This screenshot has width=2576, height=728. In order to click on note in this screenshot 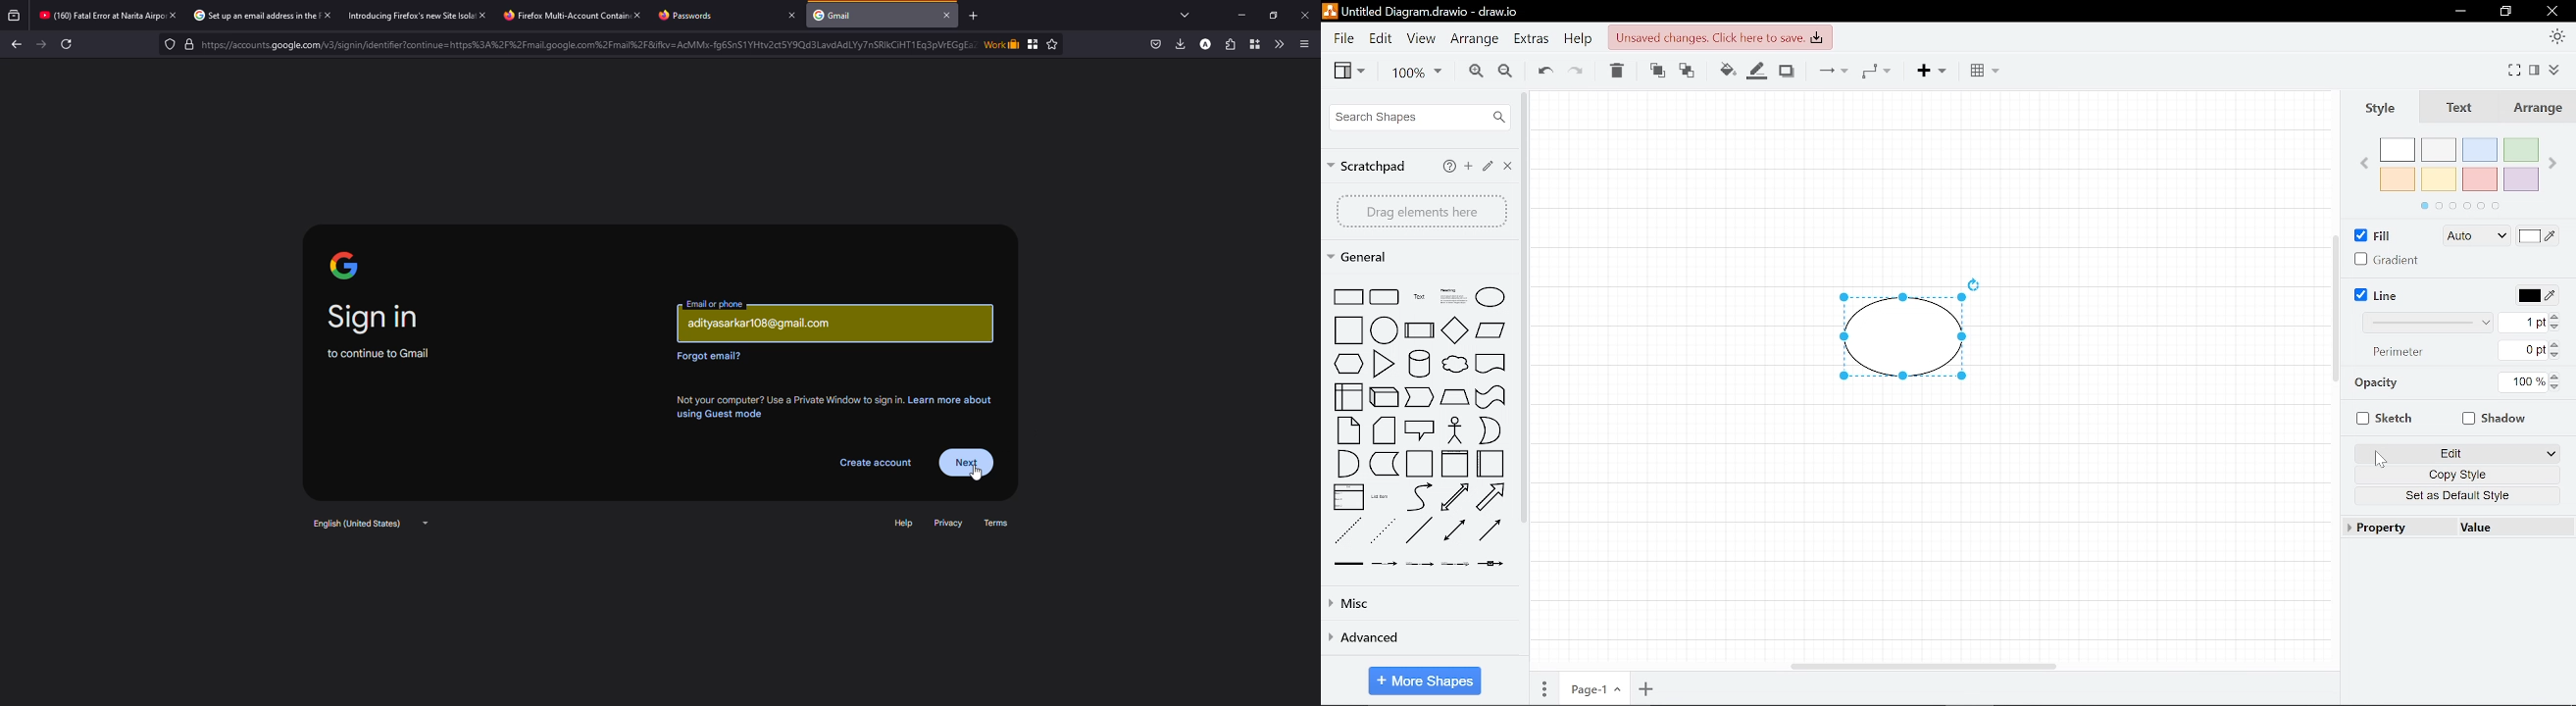, I will do `click(1349, 430)`.